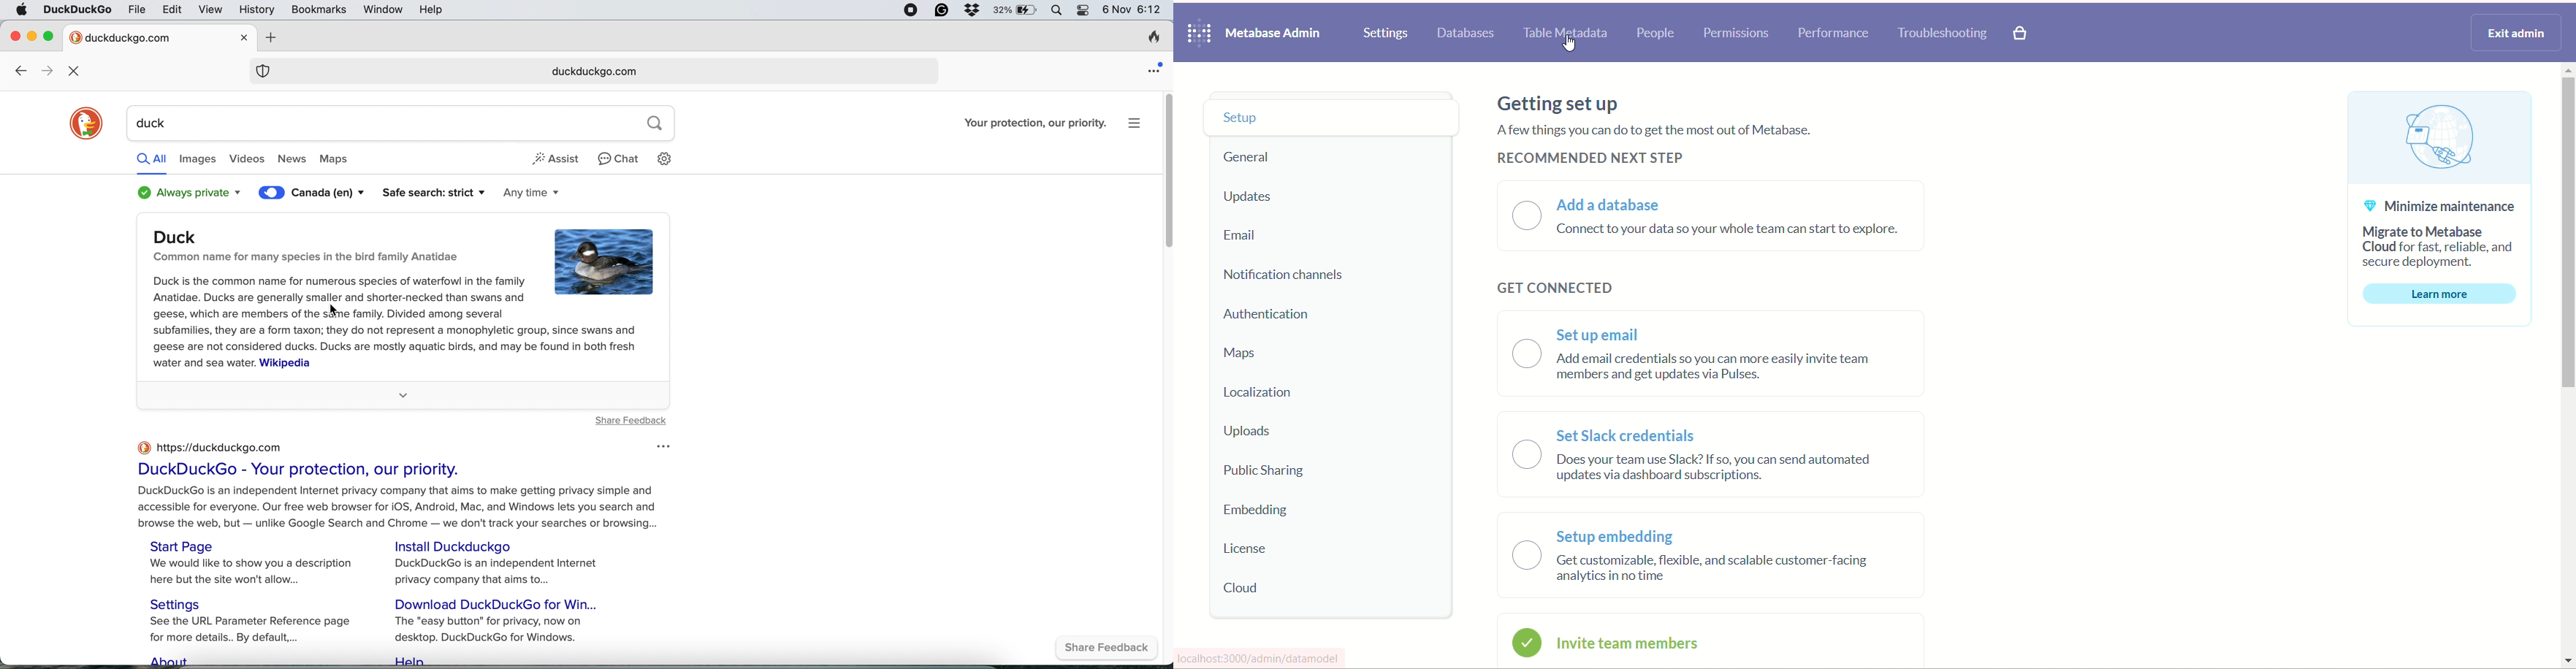 The height and width of the screenshot is (672, 2576). Describe the element at coordinates (1262, 658) in the screenshot. I see `url` at that location.